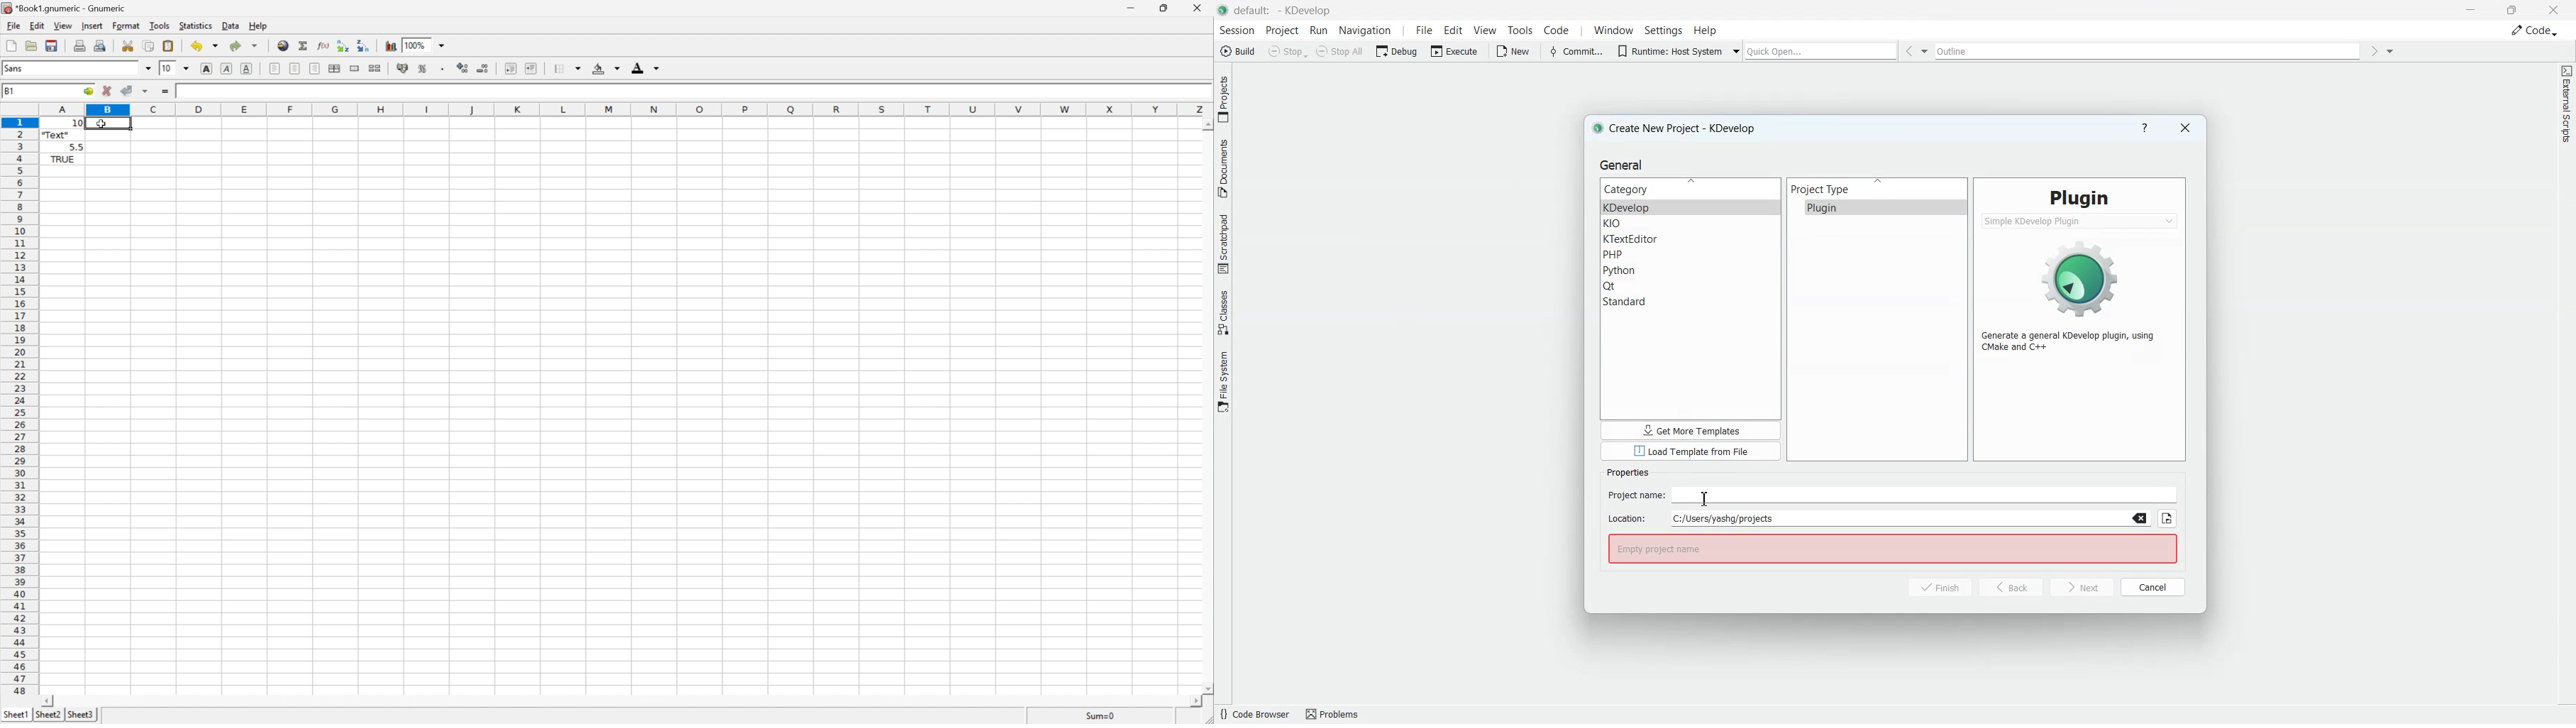 The image size is (2576, 728). Describe the element at coordinates (606, 67) in the screenshot. I see `Background` at that location.